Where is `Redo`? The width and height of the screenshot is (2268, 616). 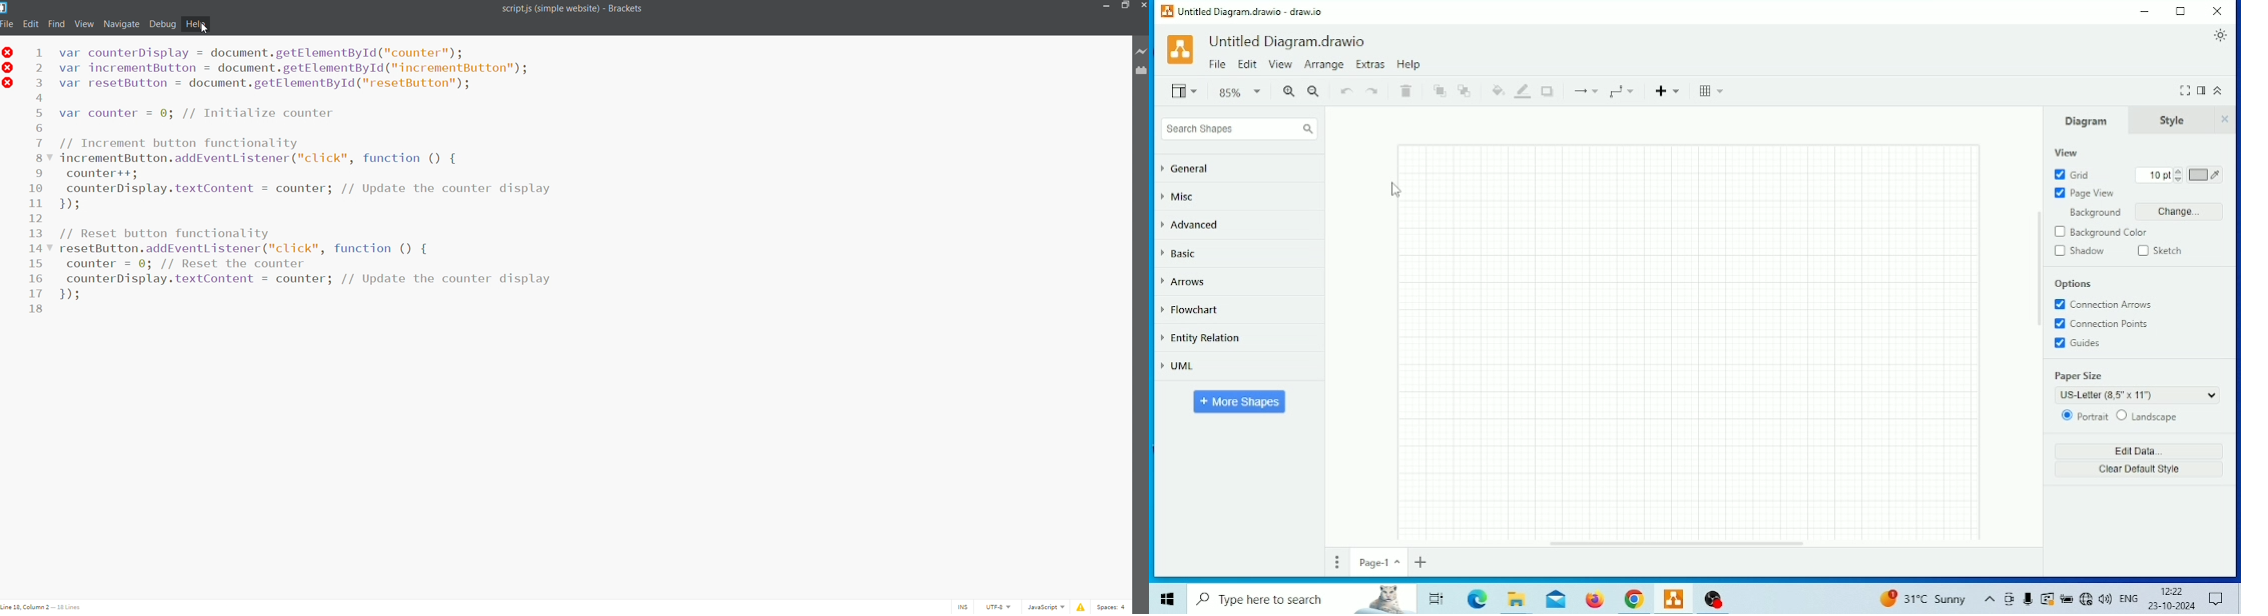
Redo is located at coordinates (1374, 91).